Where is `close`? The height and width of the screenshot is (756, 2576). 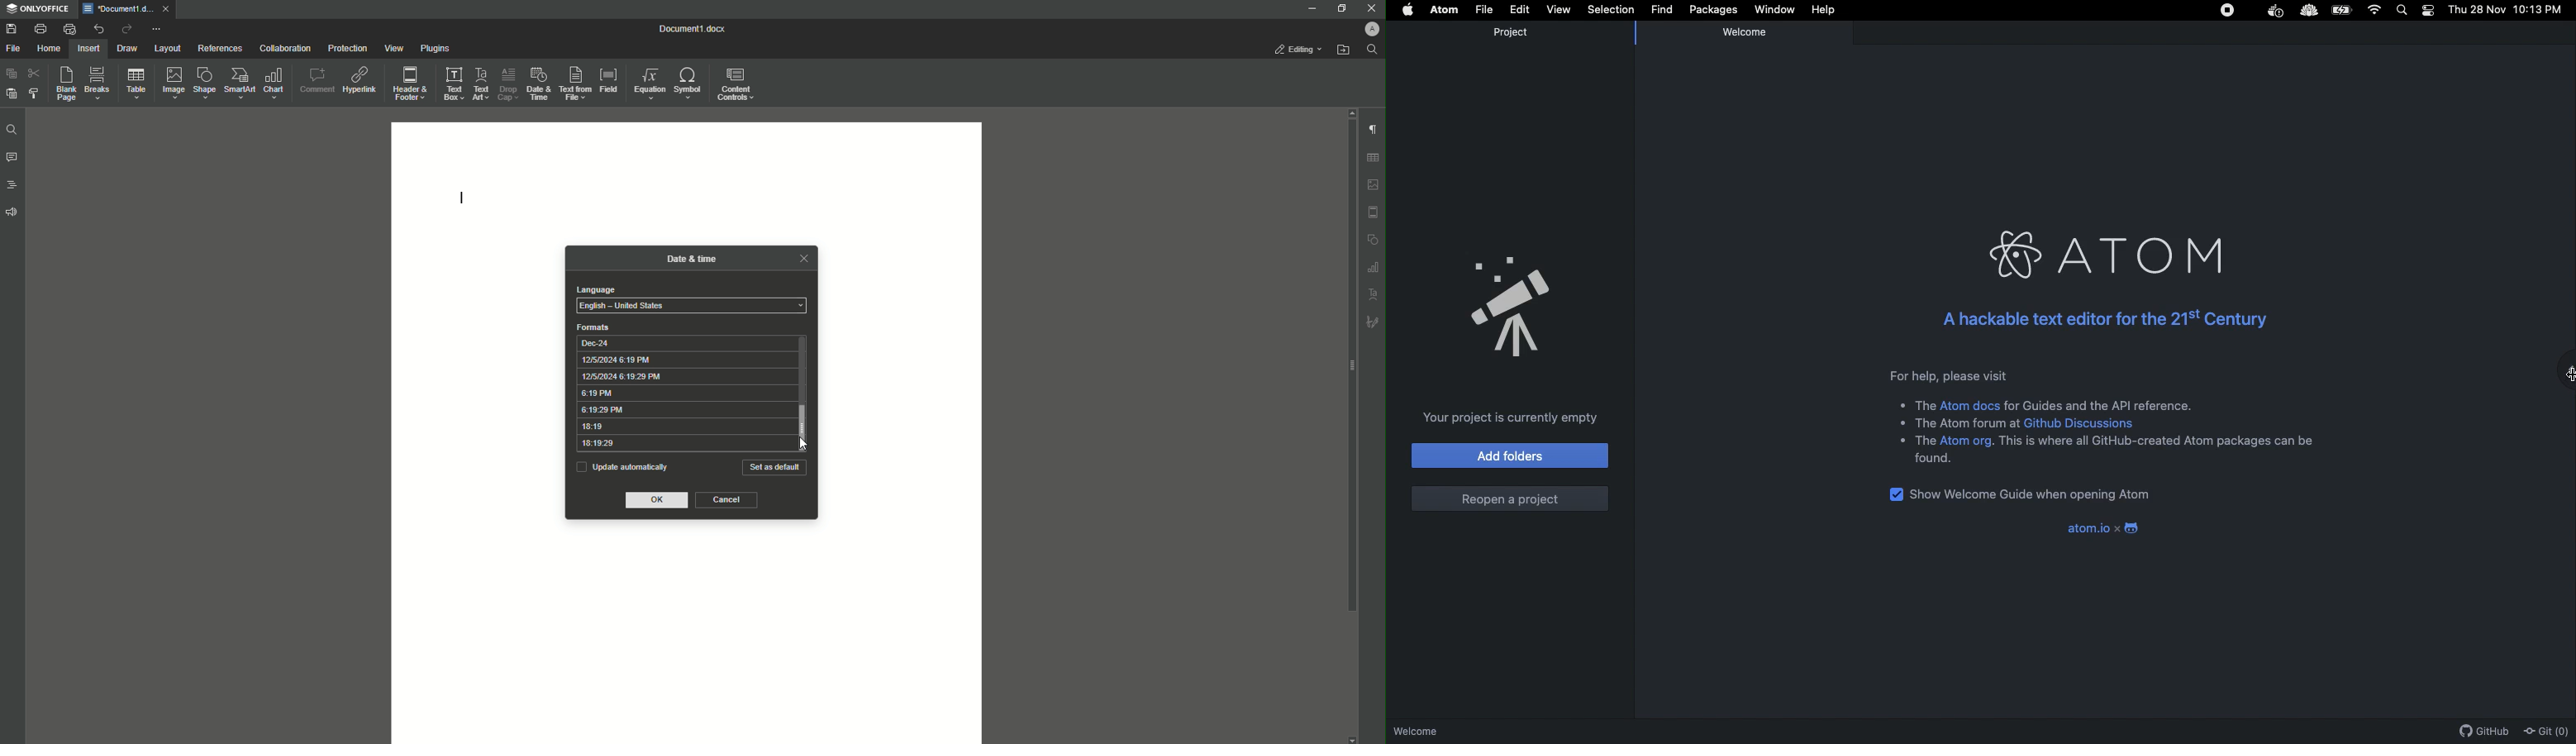
close is located at coordinates (166, 8).